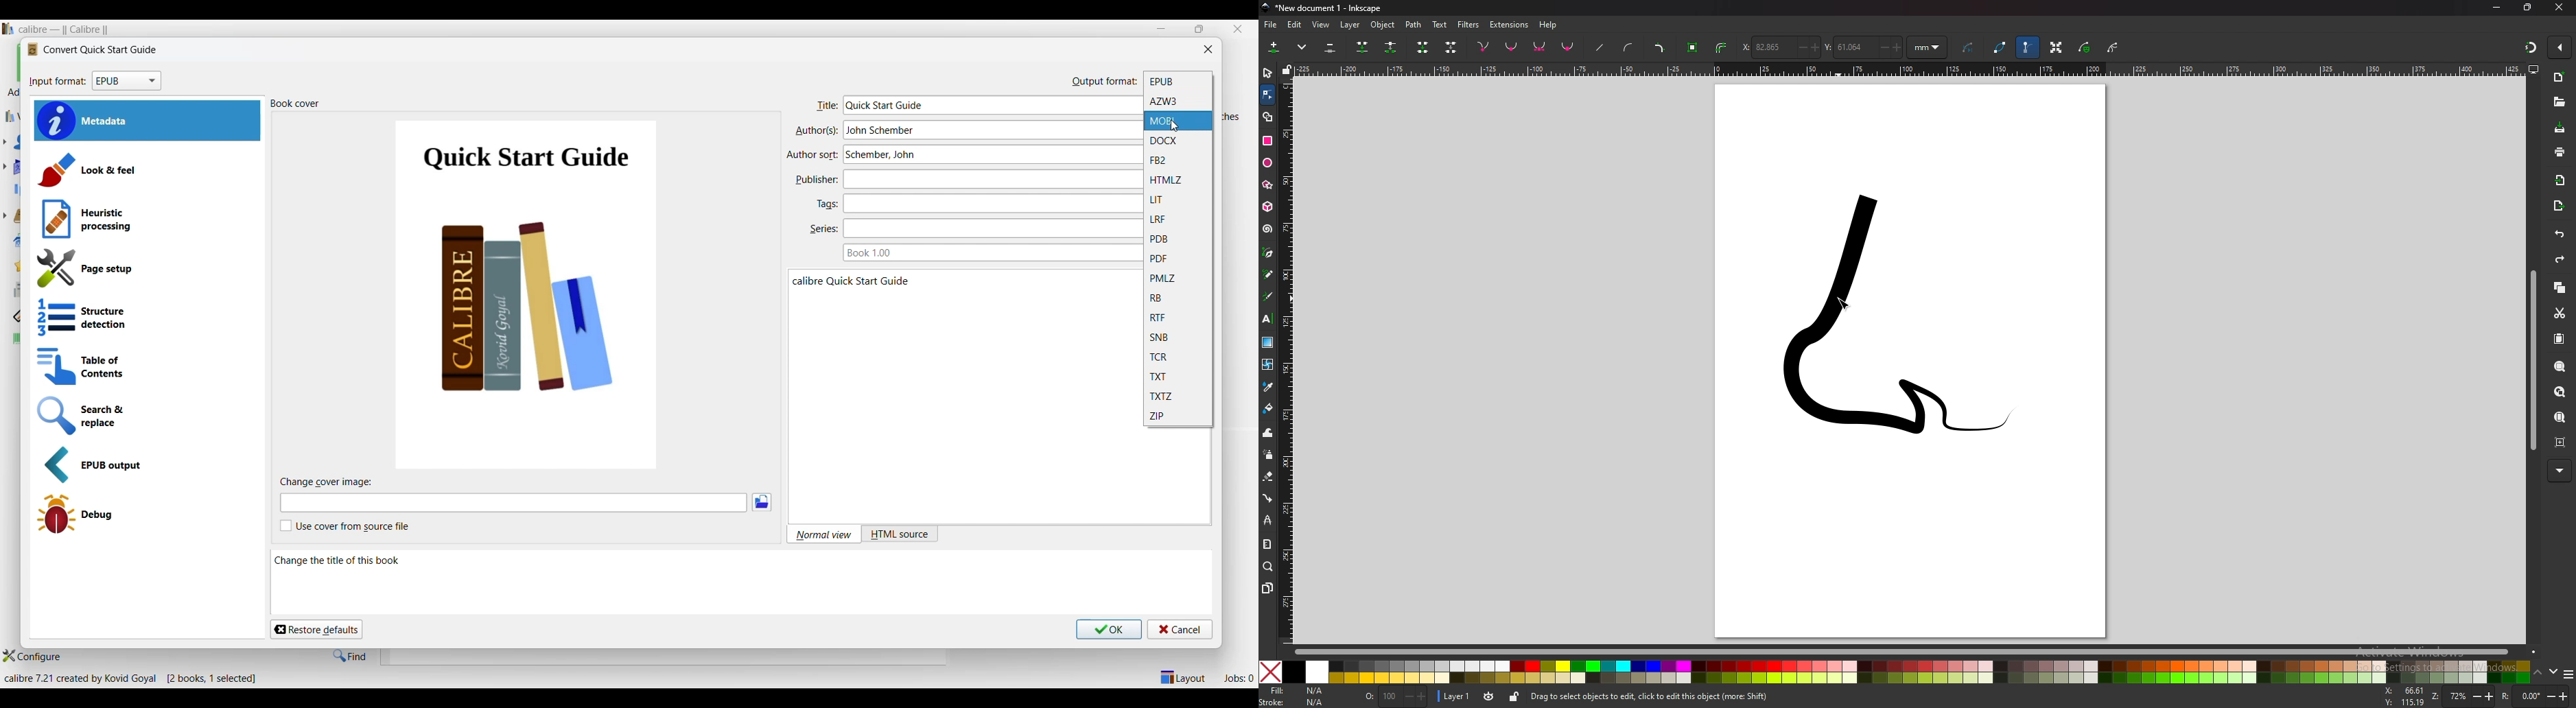 The image size is (2576, 728). What do you see at coordinates (1267, 8) in the screenshot?
I see `logo` at bounding box center [1267, 8].